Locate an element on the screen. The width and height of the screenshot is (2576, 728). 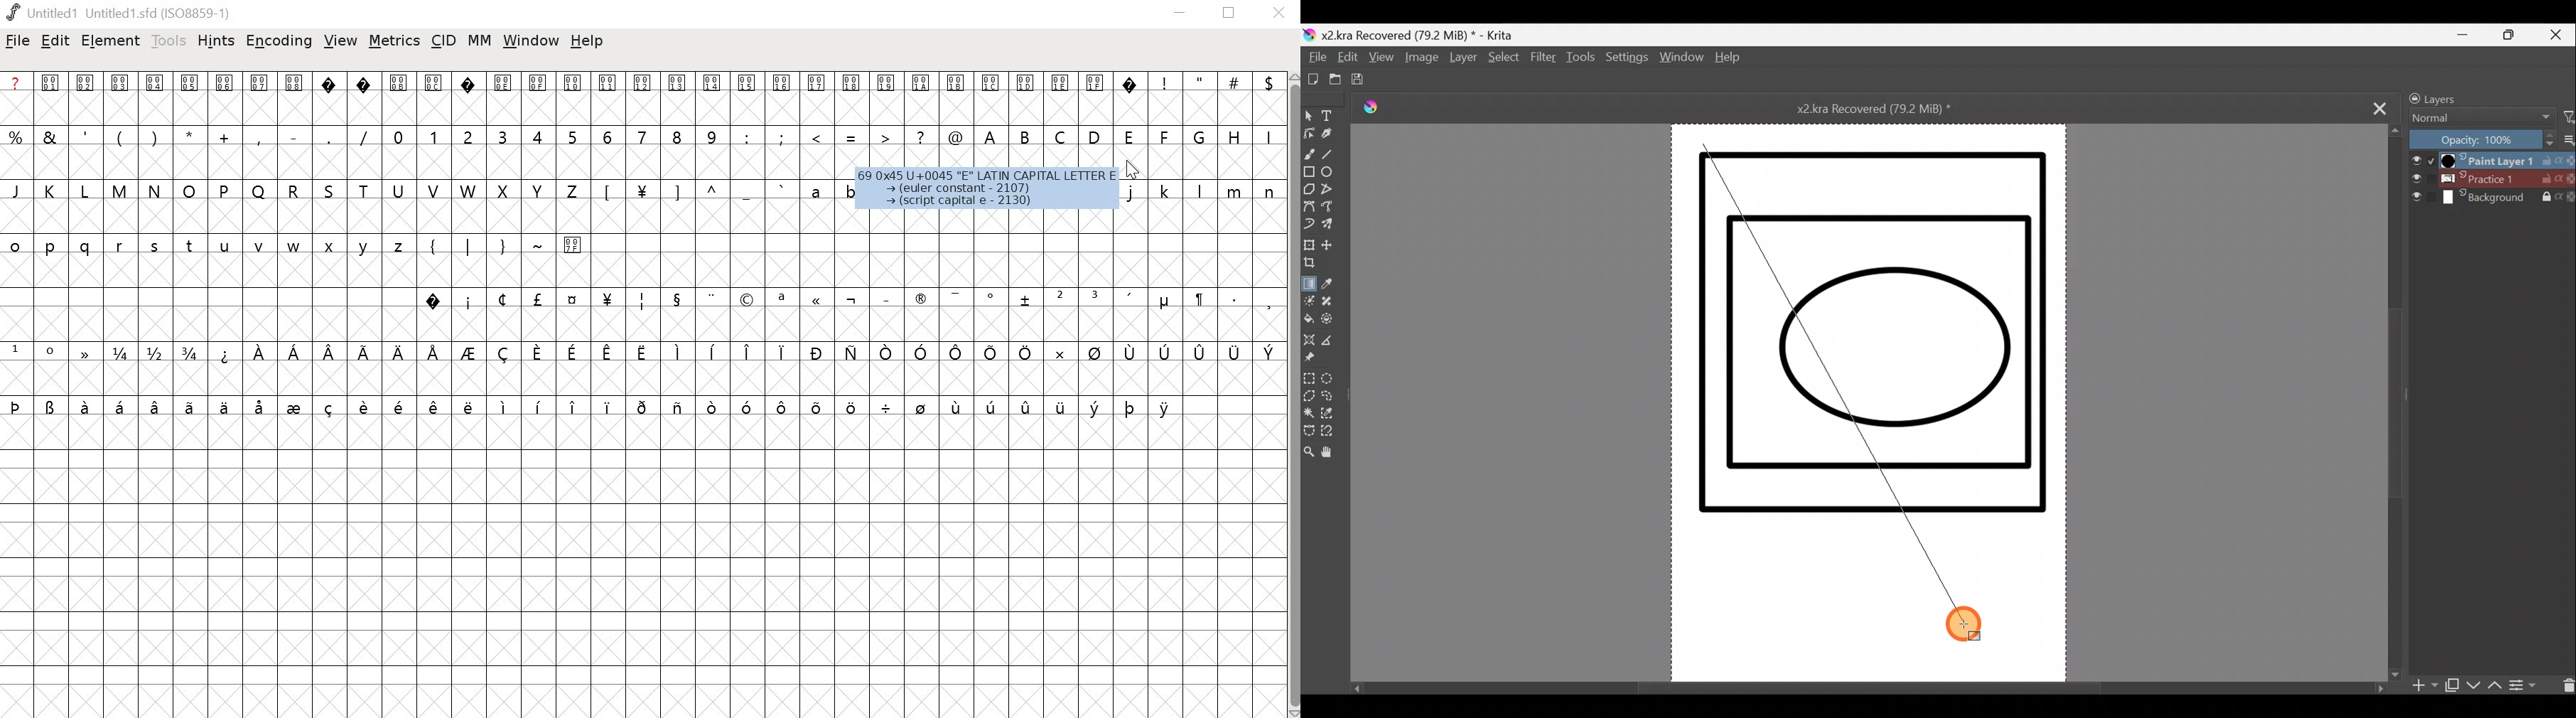
Select shapes tool is located at coordinates (1308, 117).